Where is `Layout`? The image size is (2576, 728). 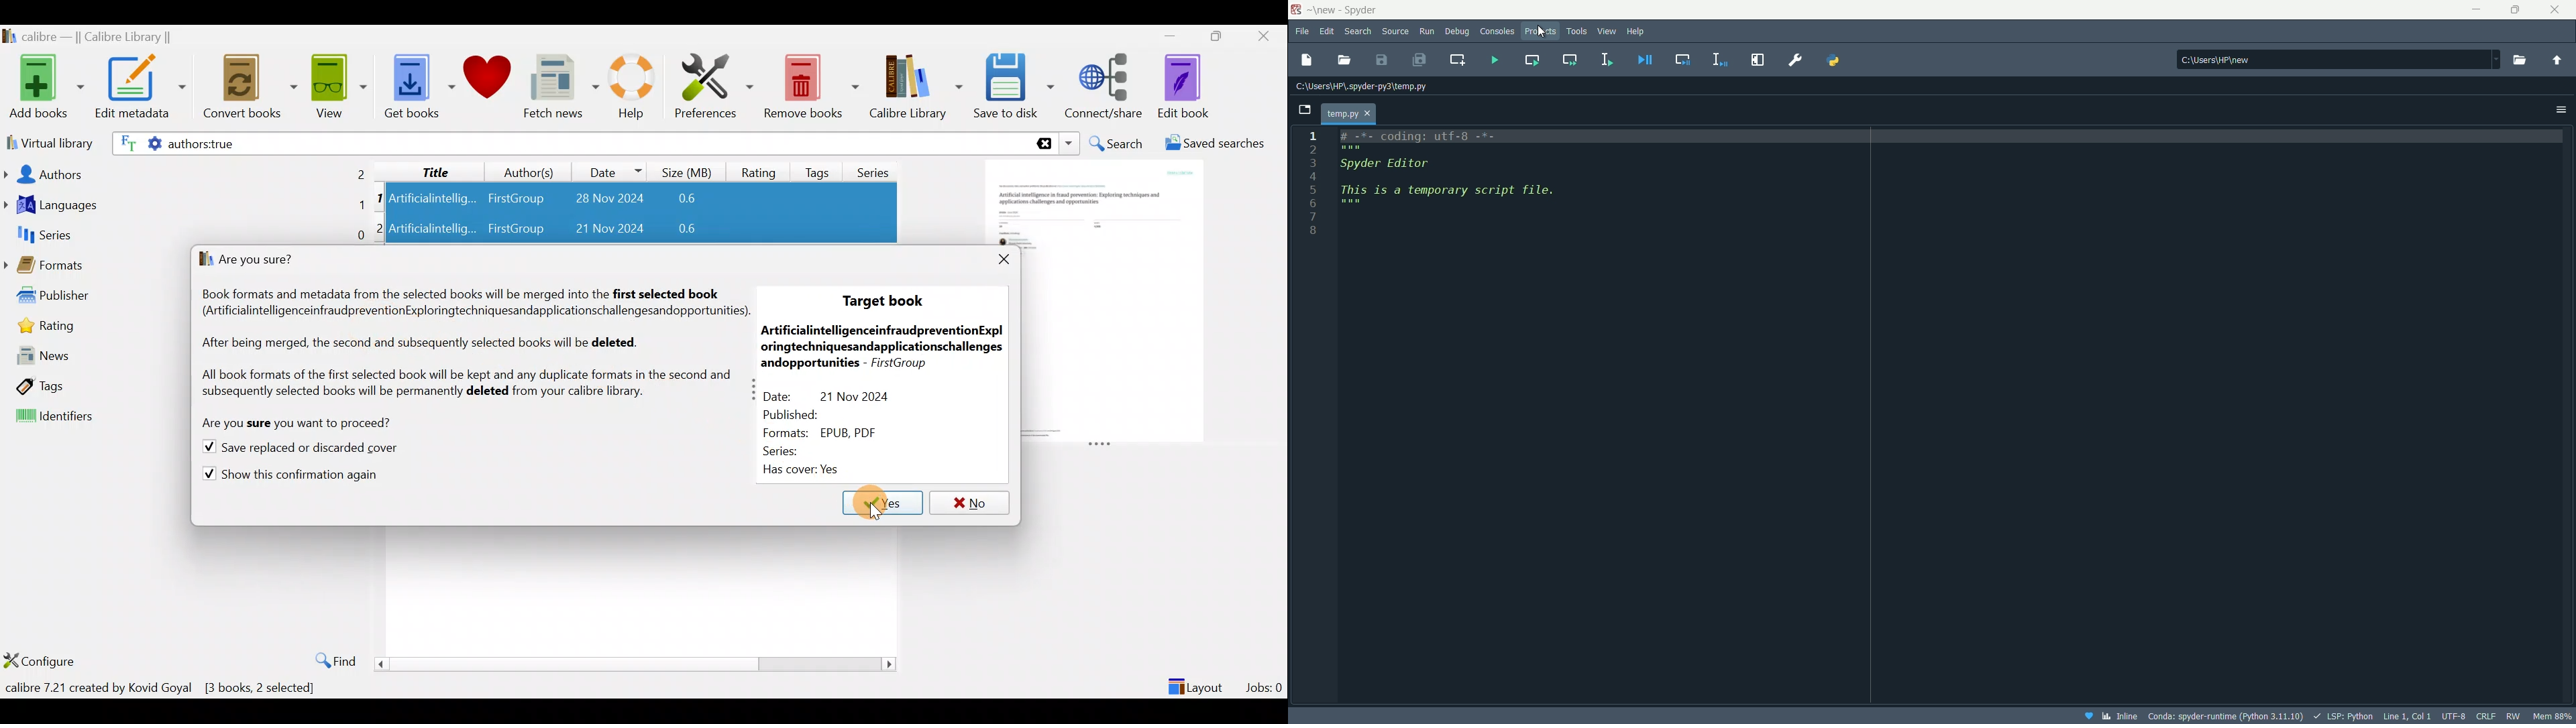 Layout is located at coordinates (1197, 681).